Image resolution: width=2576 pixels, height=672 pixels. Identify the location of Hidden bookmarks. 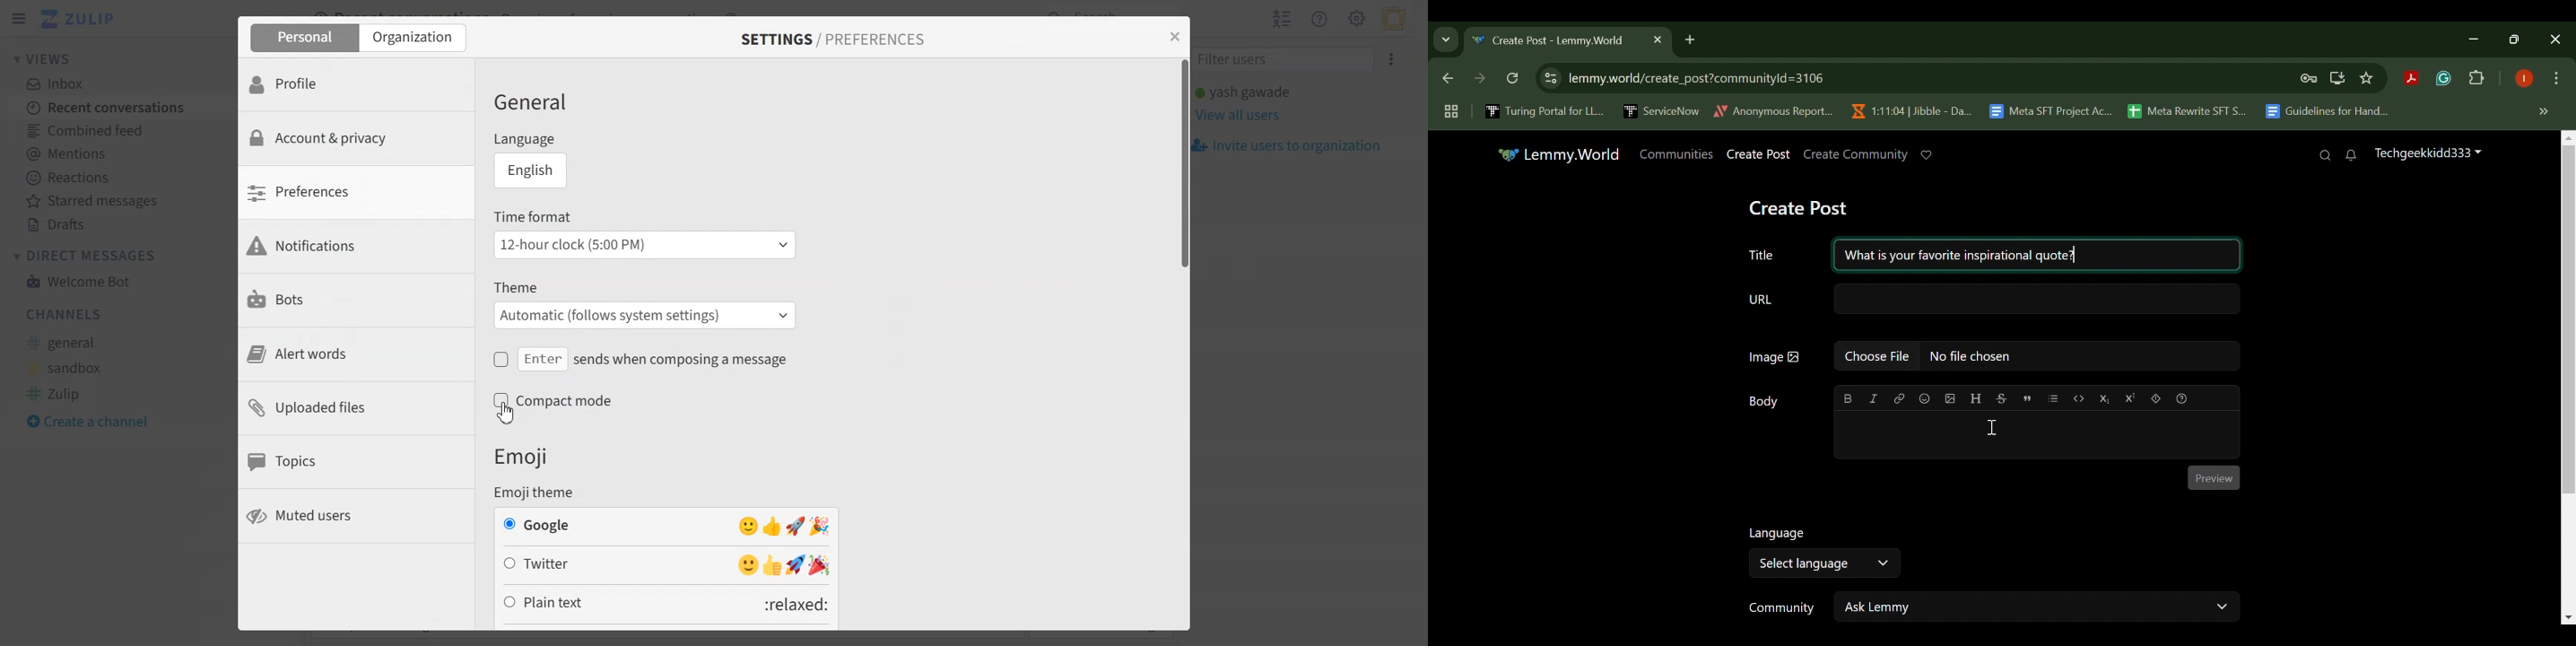
(2546, 112).